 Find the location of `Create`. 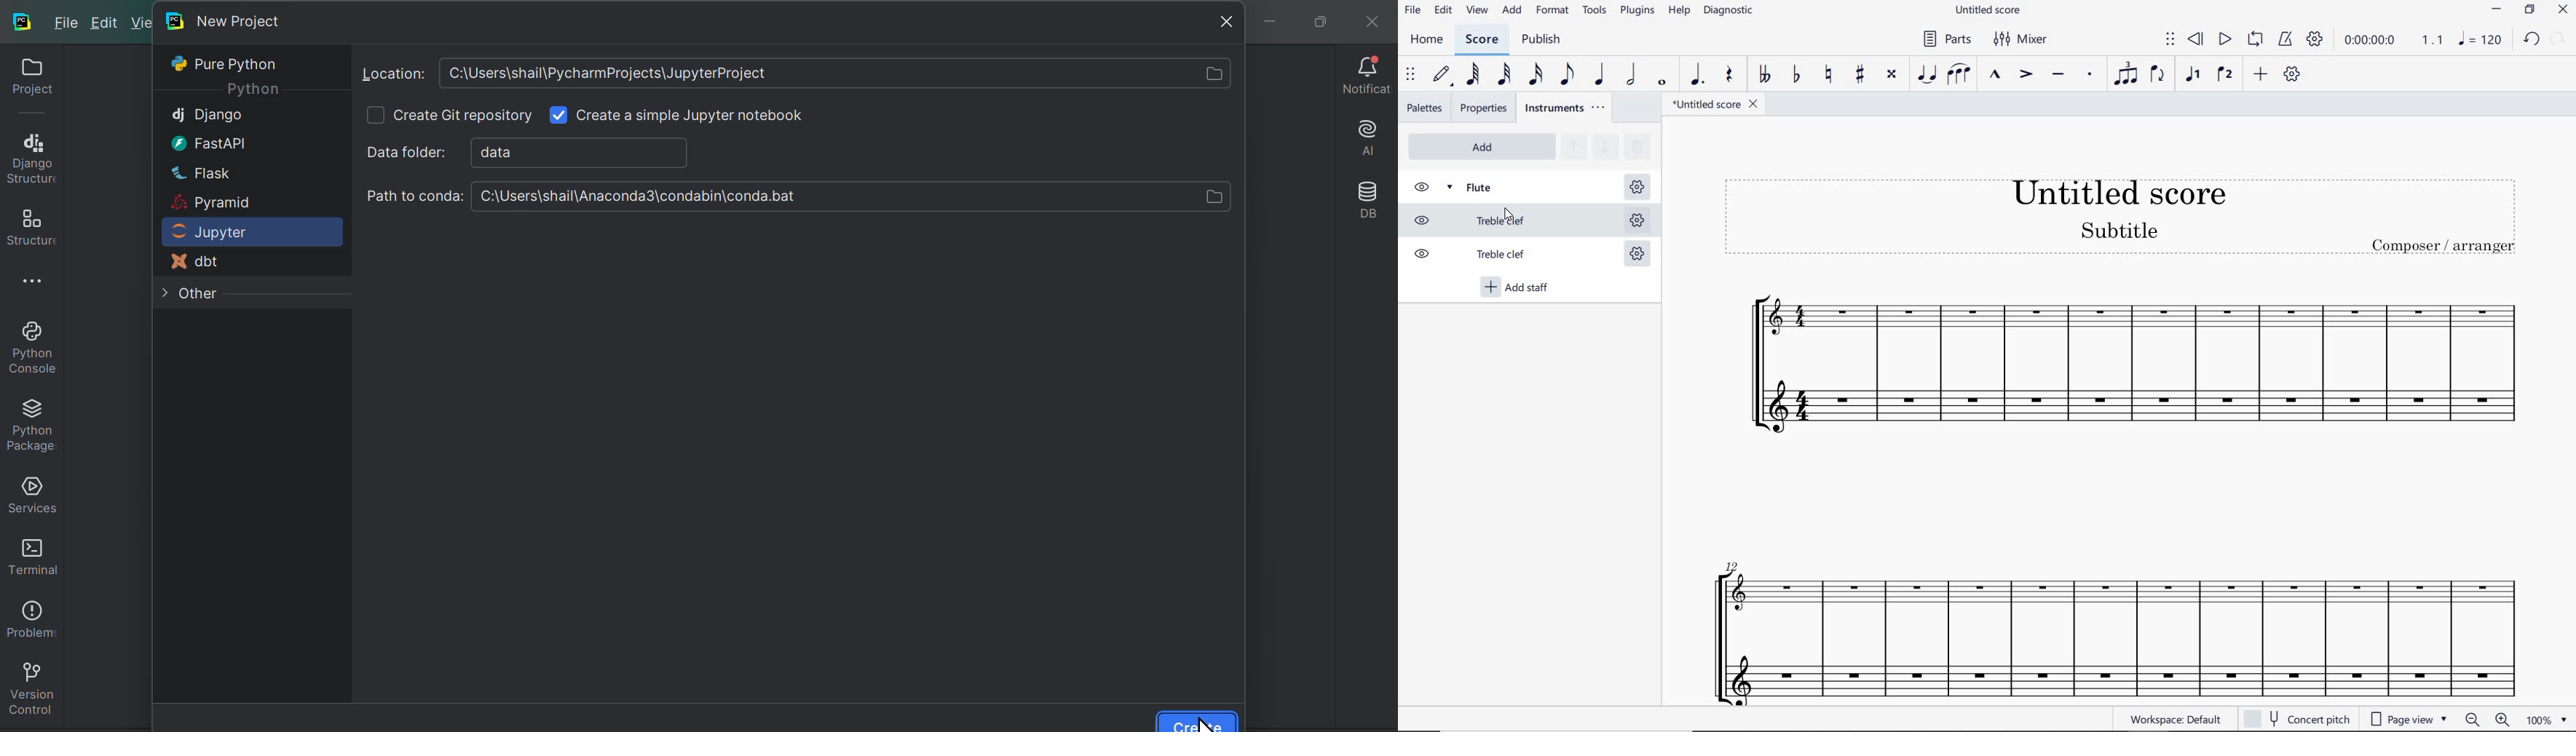

Create is located at coordinates (1198, 721).